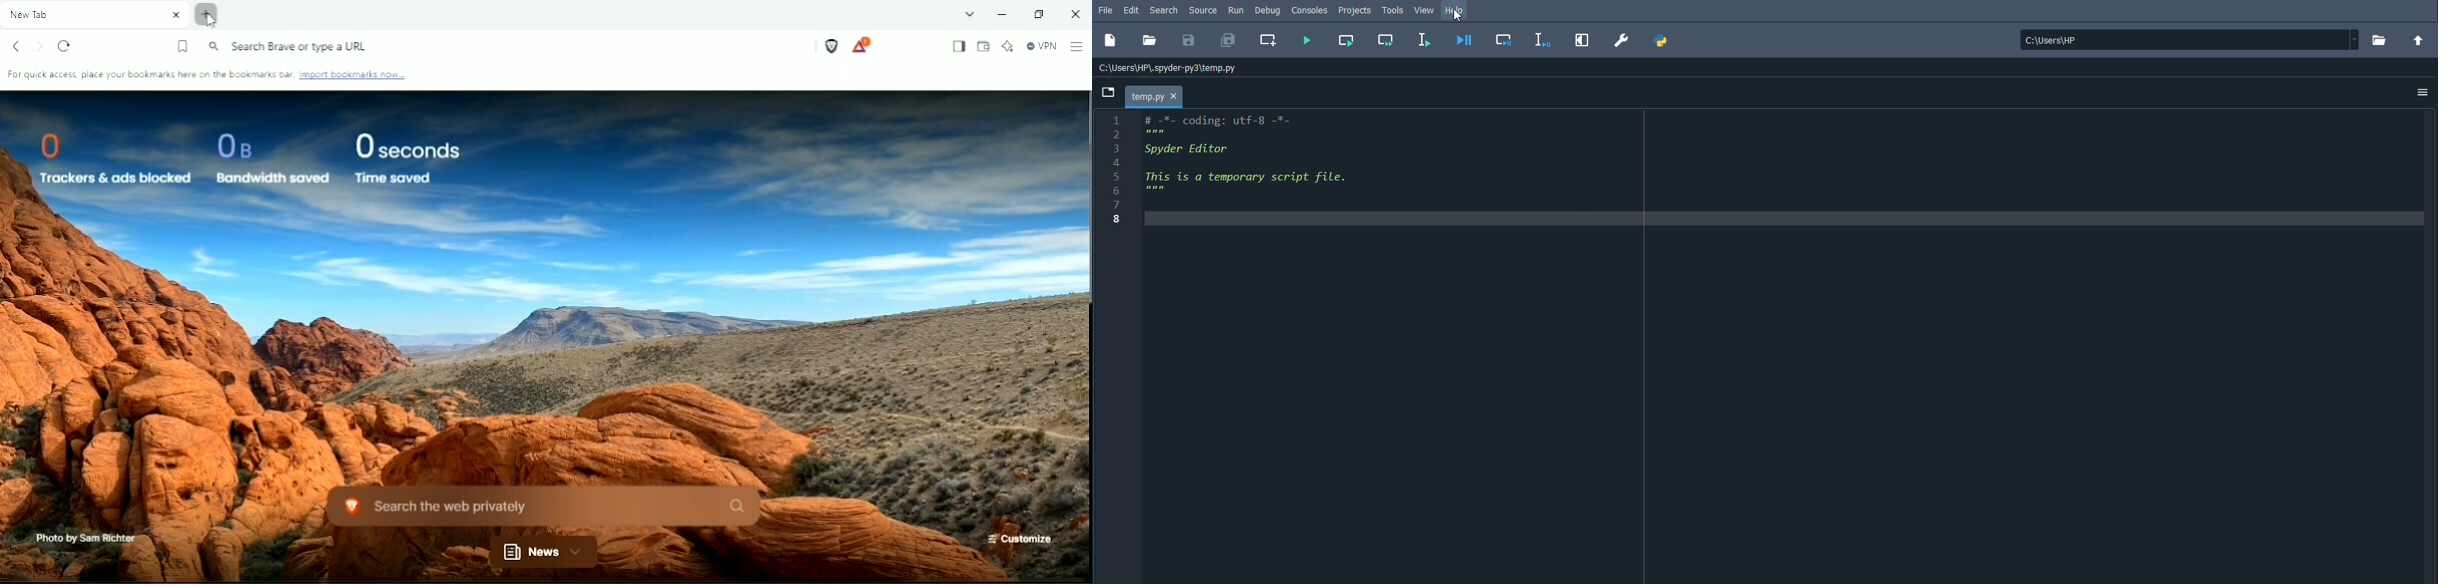 The width and height of the screenshot is (2464, 588). What do you see at coordinates (1354, 10) in the screenshot?
I see `Projects` at bounding box center [1354, 10].